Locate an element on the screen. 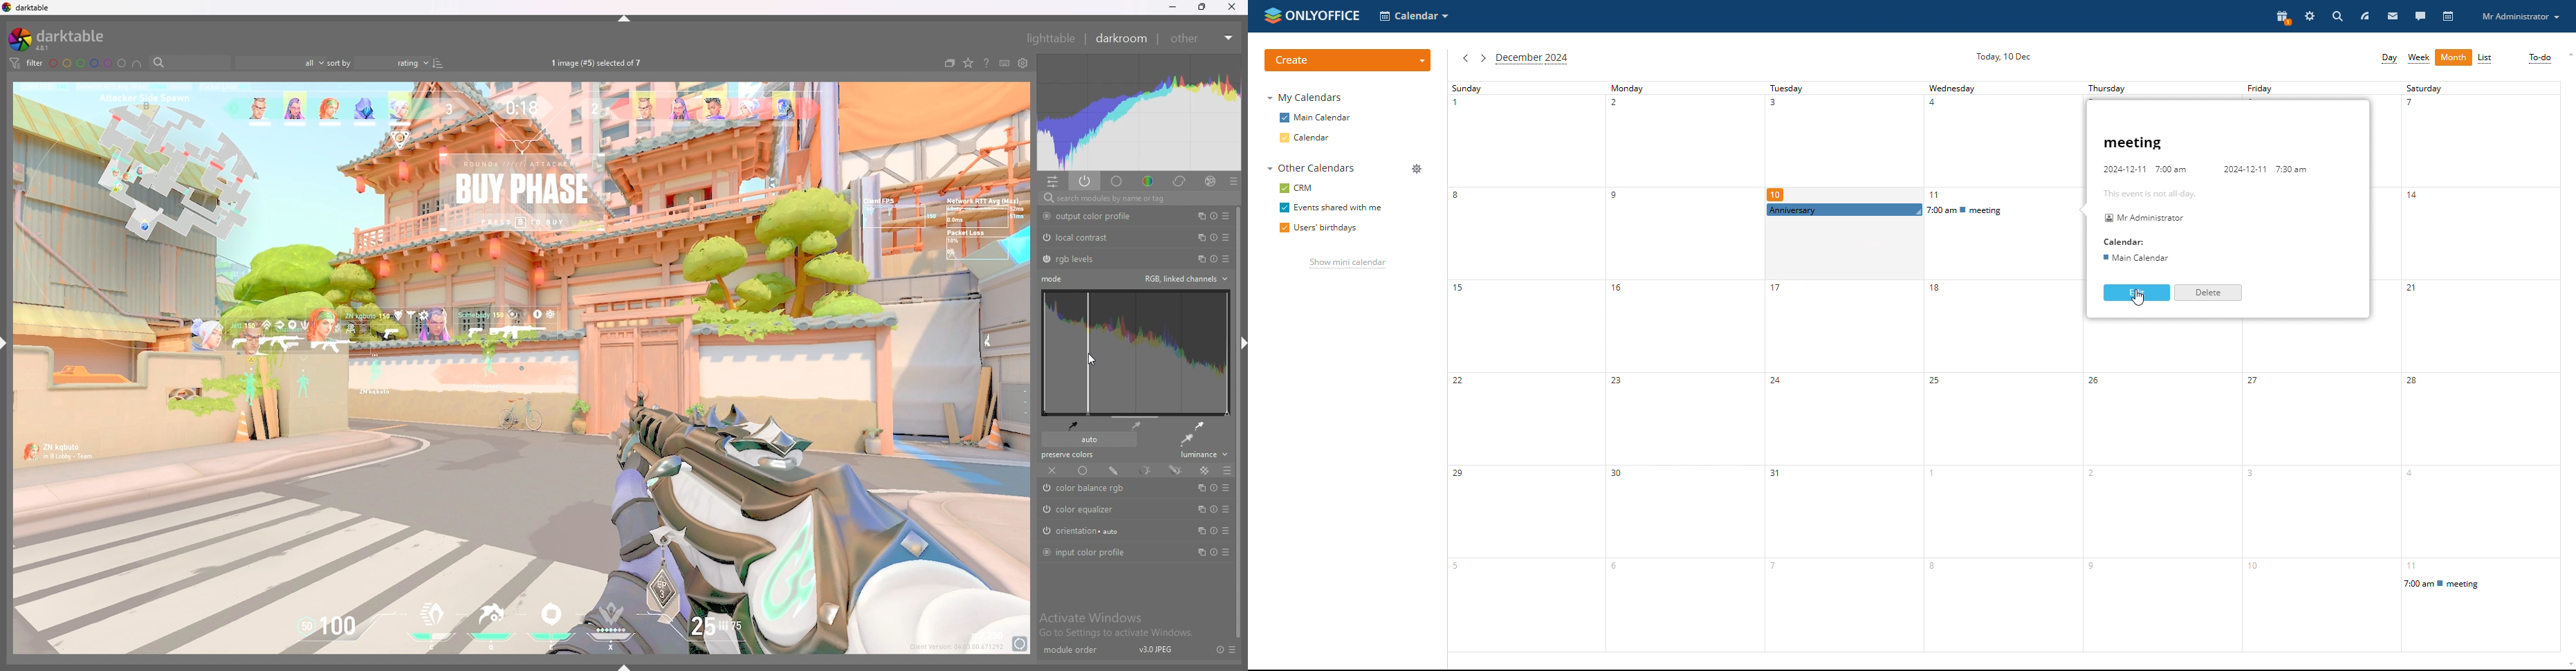 This screenshot has width=2576, height=672. color equalizer is located at coordinates (1086, 510).